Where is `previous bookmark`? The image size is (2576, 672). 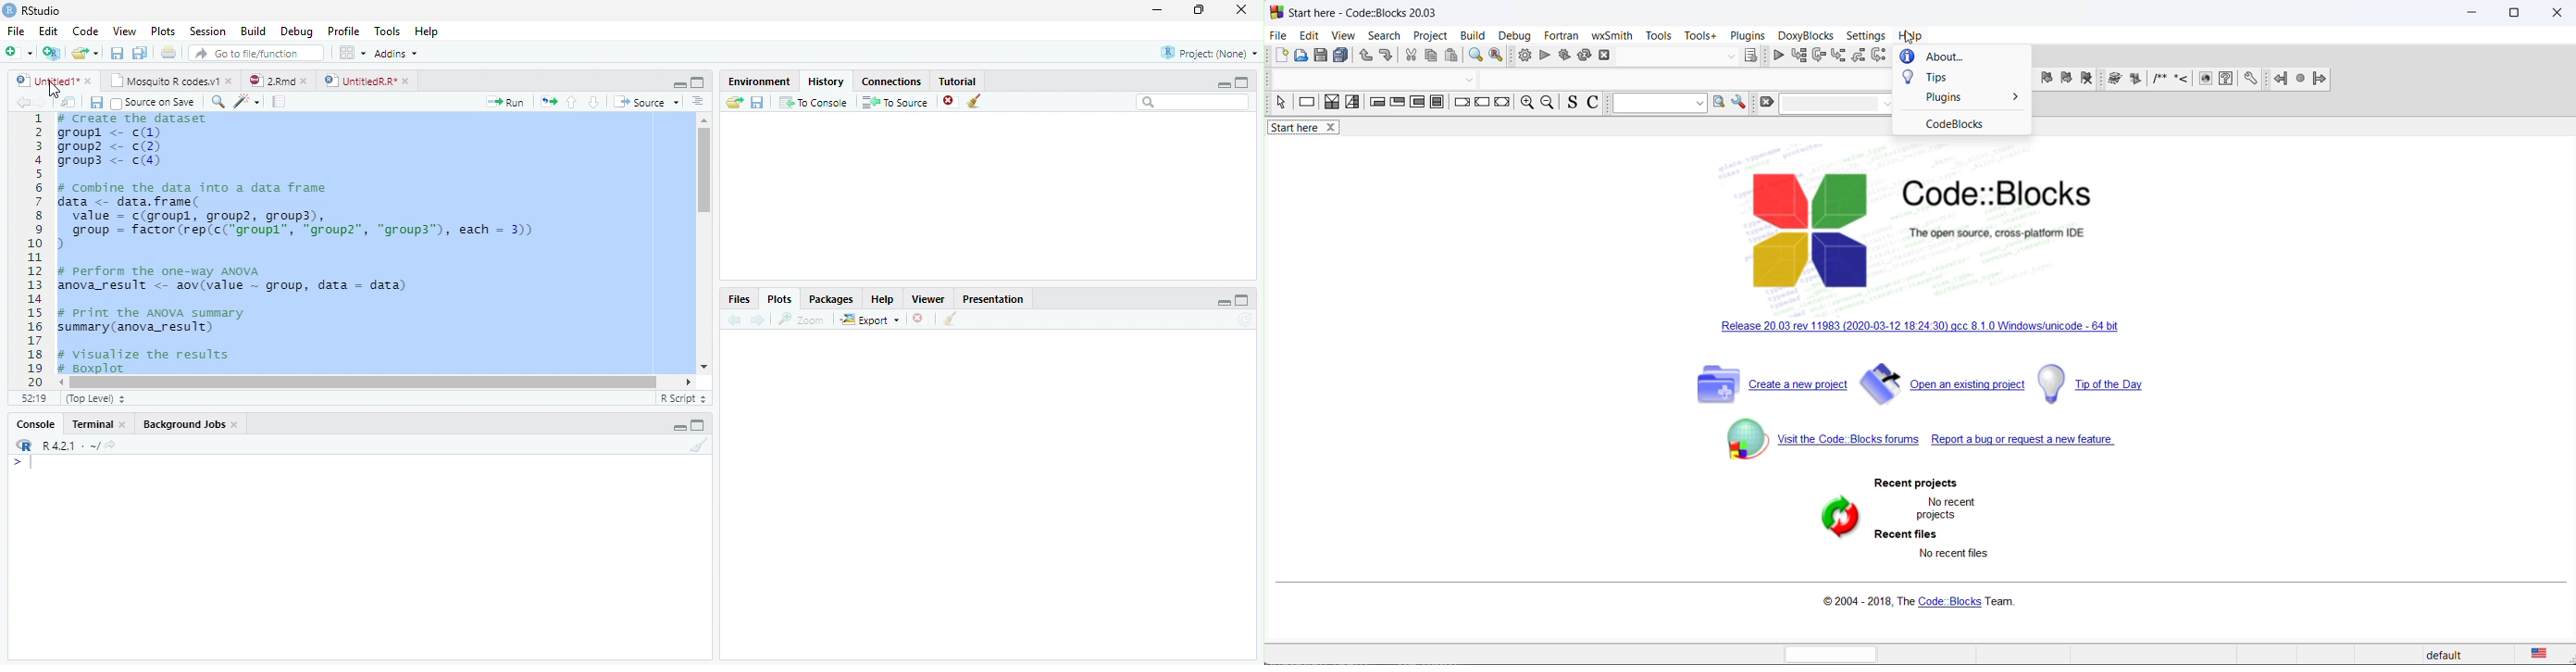
previous bookmark is located at coordinates (2048, 78).